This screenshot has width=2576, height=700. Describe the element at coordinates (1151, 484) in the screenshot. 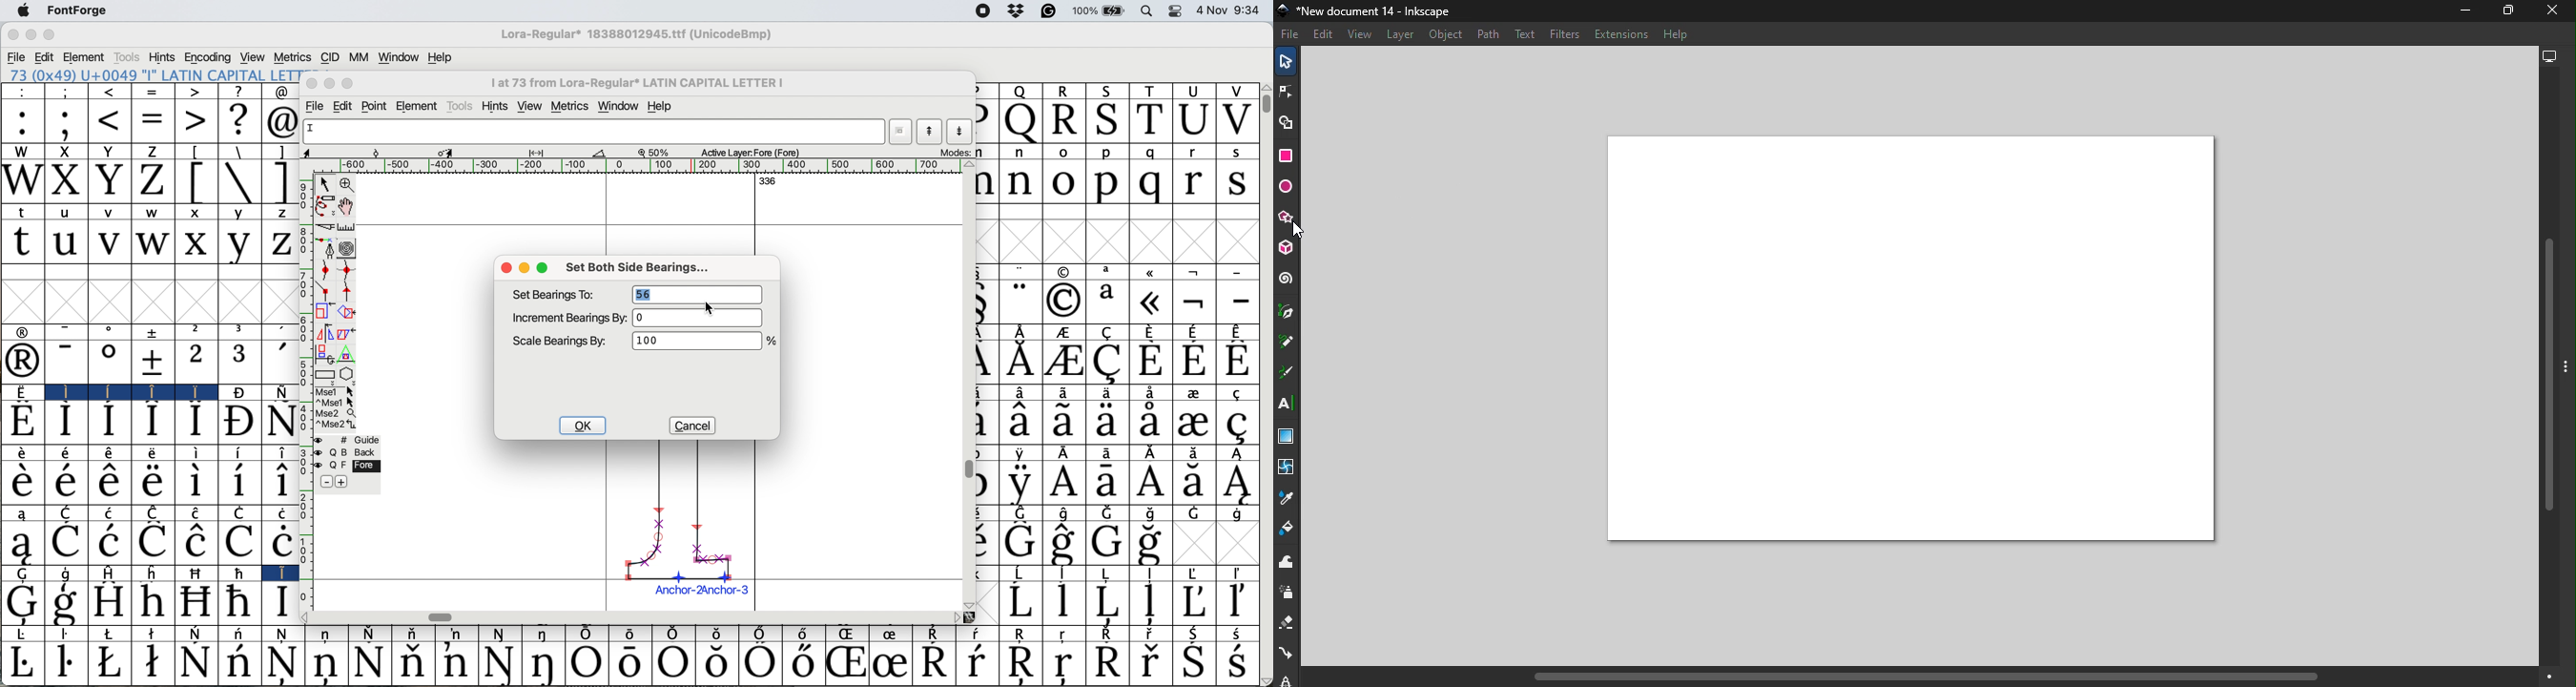

I see `Symbol` at that location.